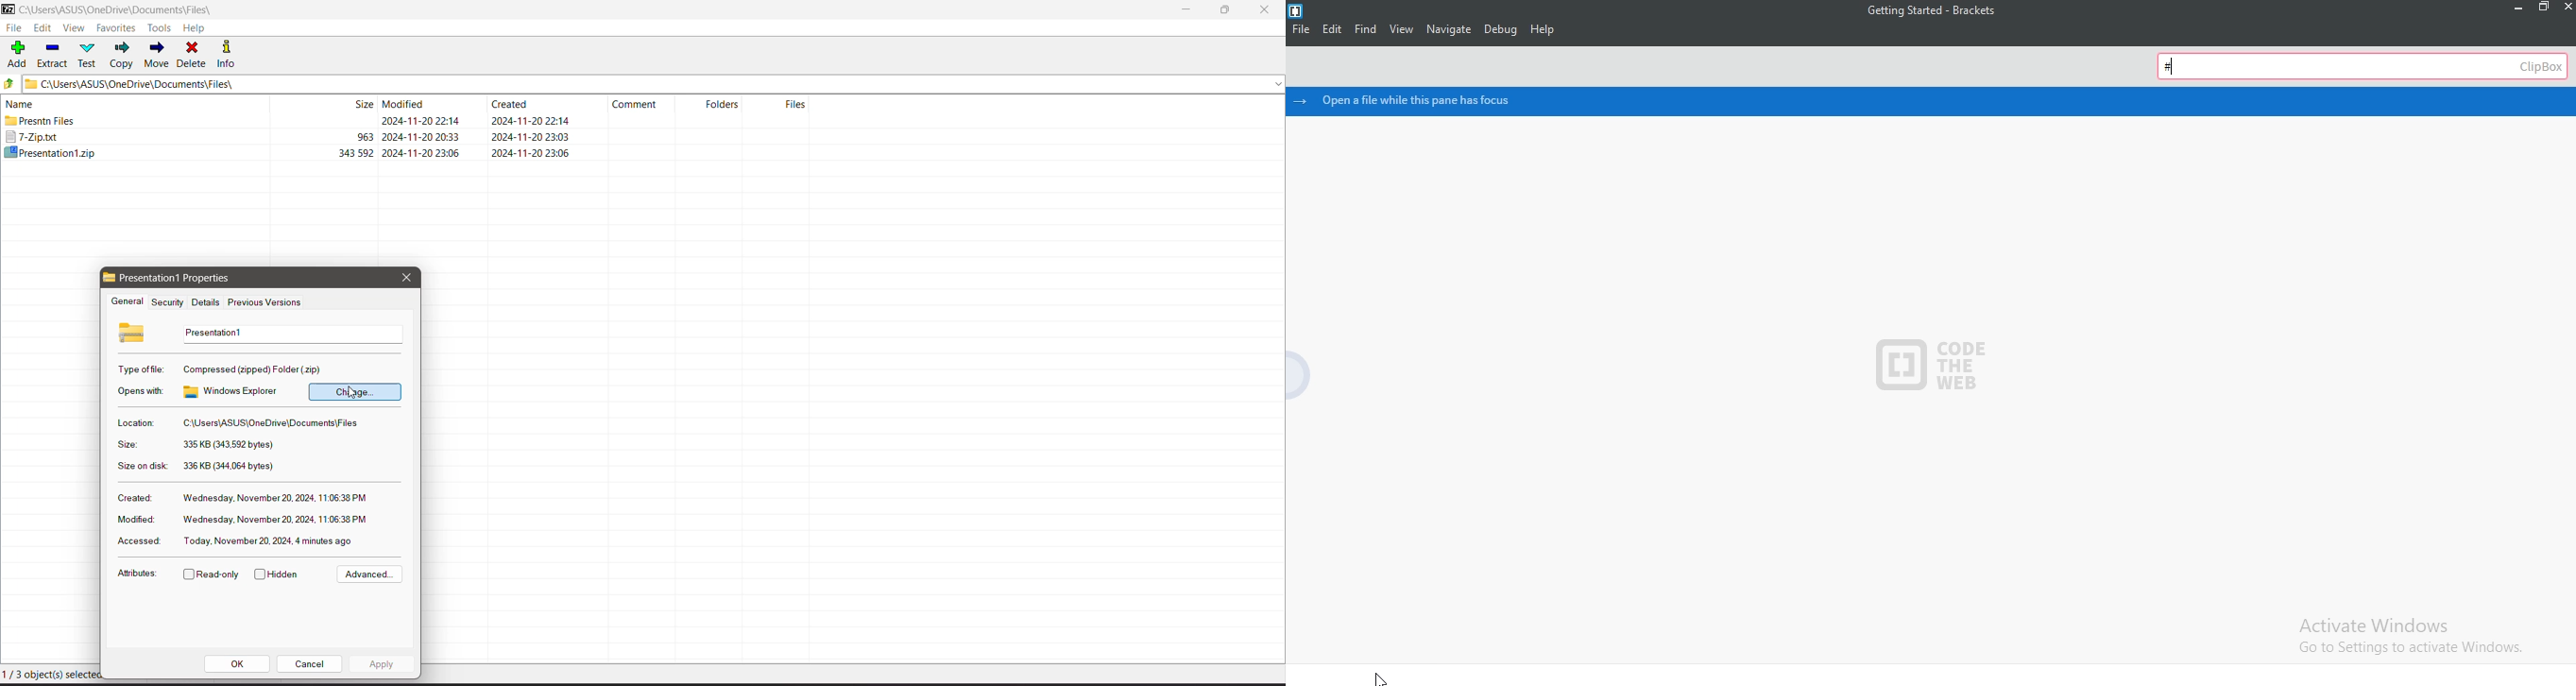 The height and width of the screenshot is (700, 2576). Describe the element at coordinates (2567, 7) in the screenshot. I see `close` at that location.